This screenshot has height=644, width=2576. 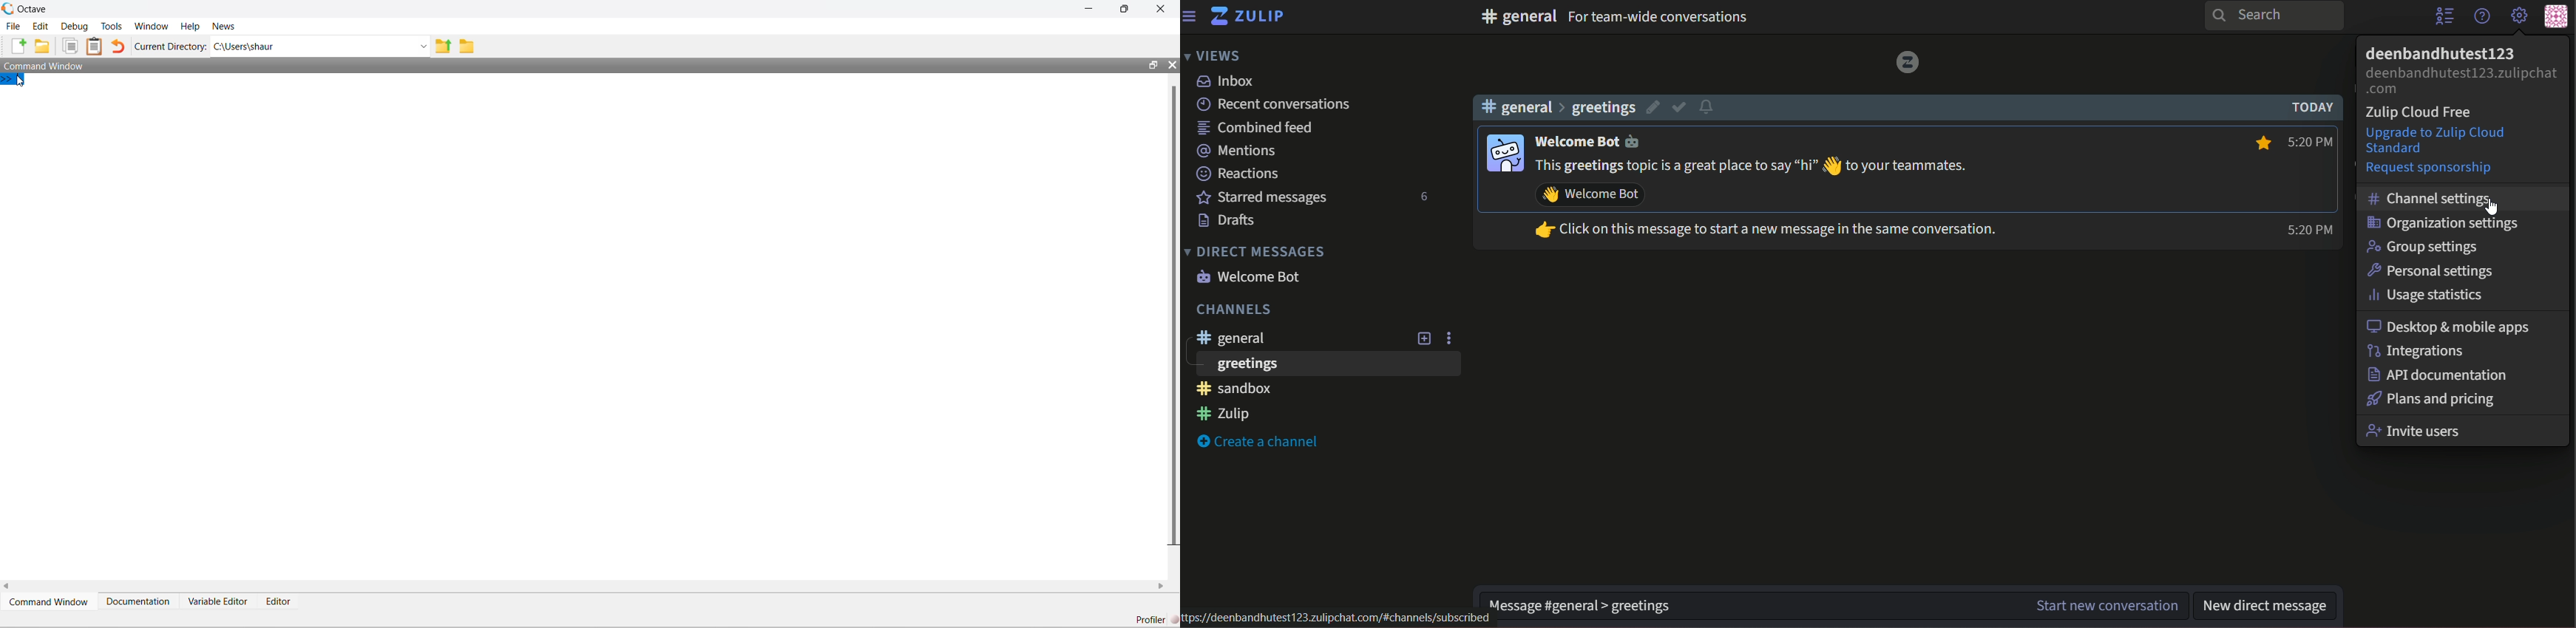 I want to click on personal settings, so click(x=2433, y=269).